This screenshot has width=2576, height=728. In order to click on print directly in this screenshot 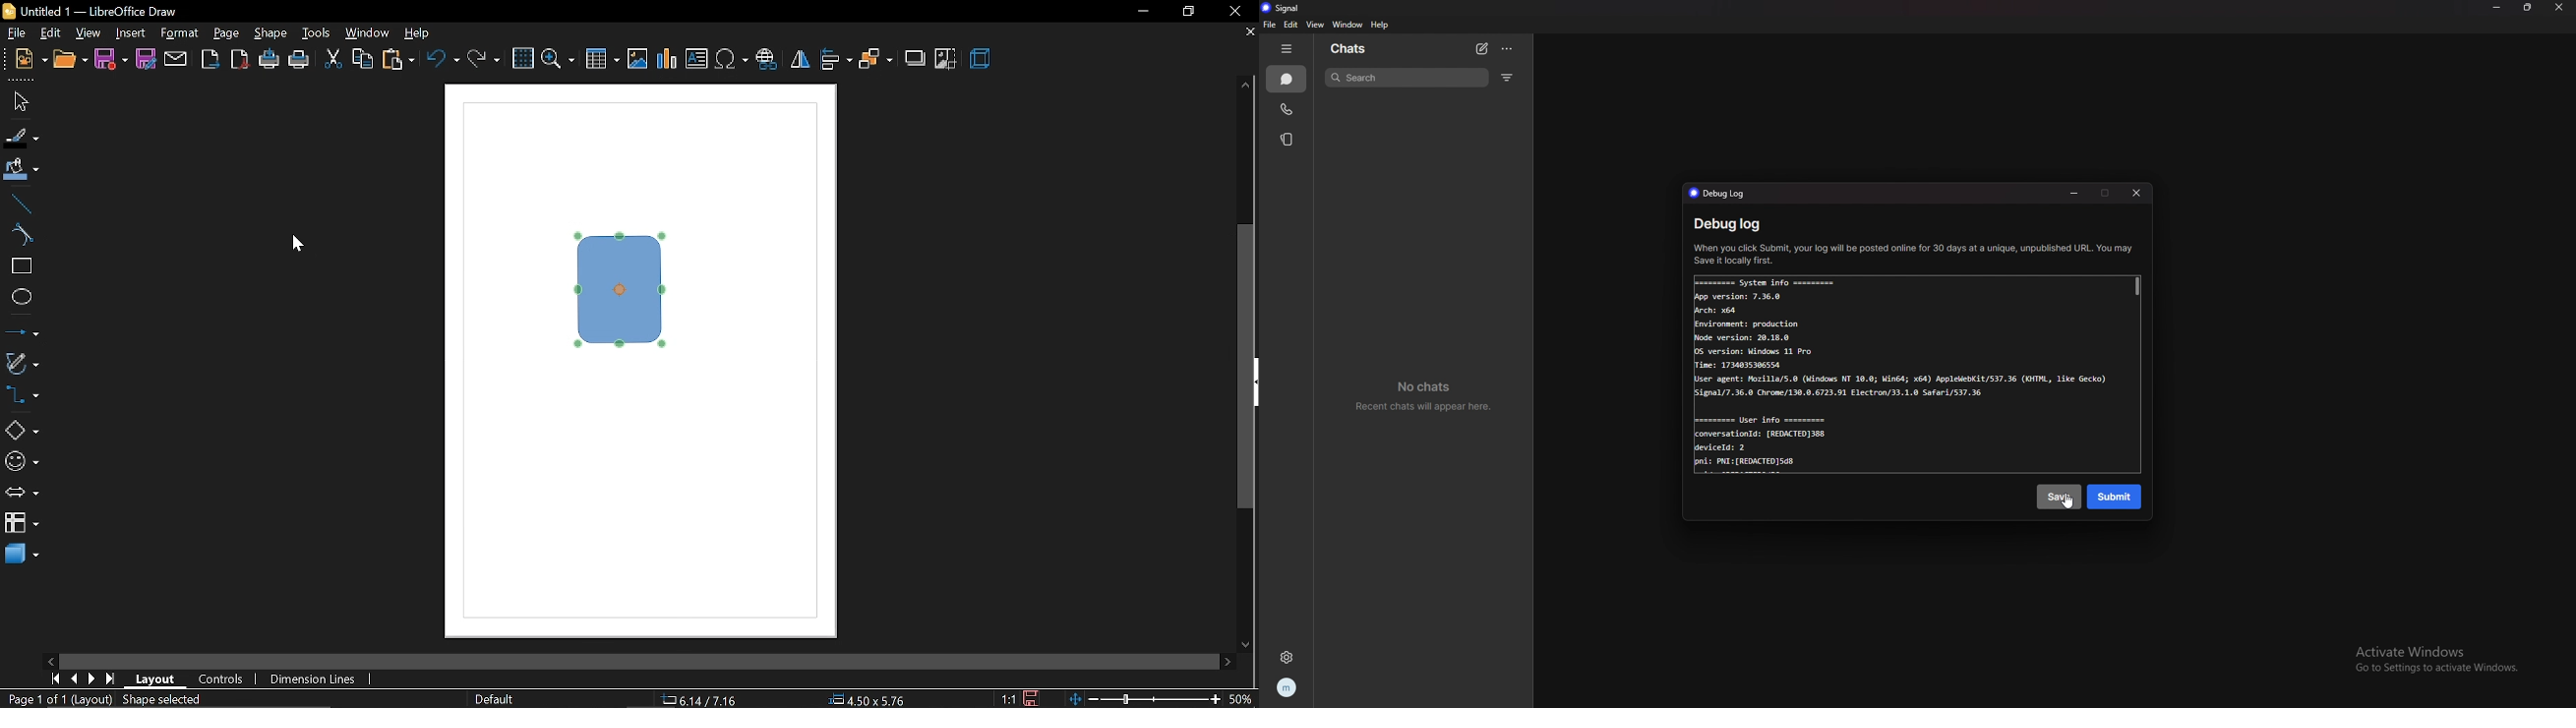, I will do `click(268, 58)`.